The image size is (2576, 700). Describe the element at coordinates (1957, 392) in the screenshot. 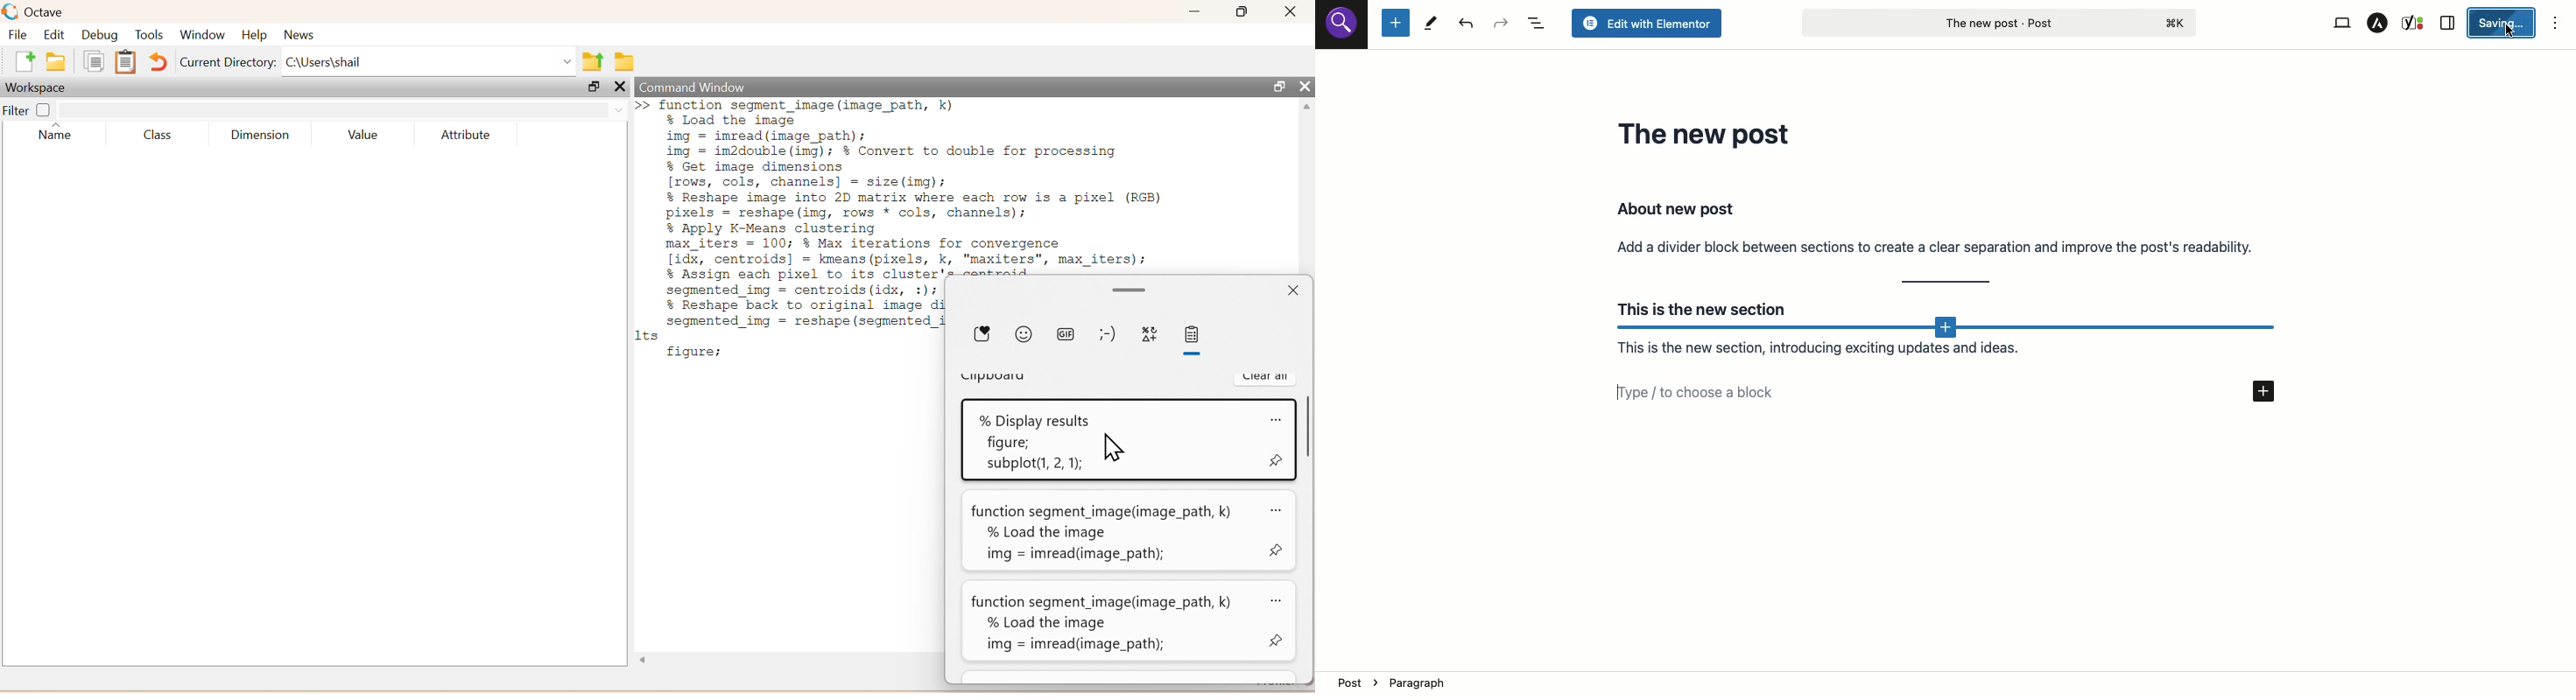

I see `Choose a block` at that location.